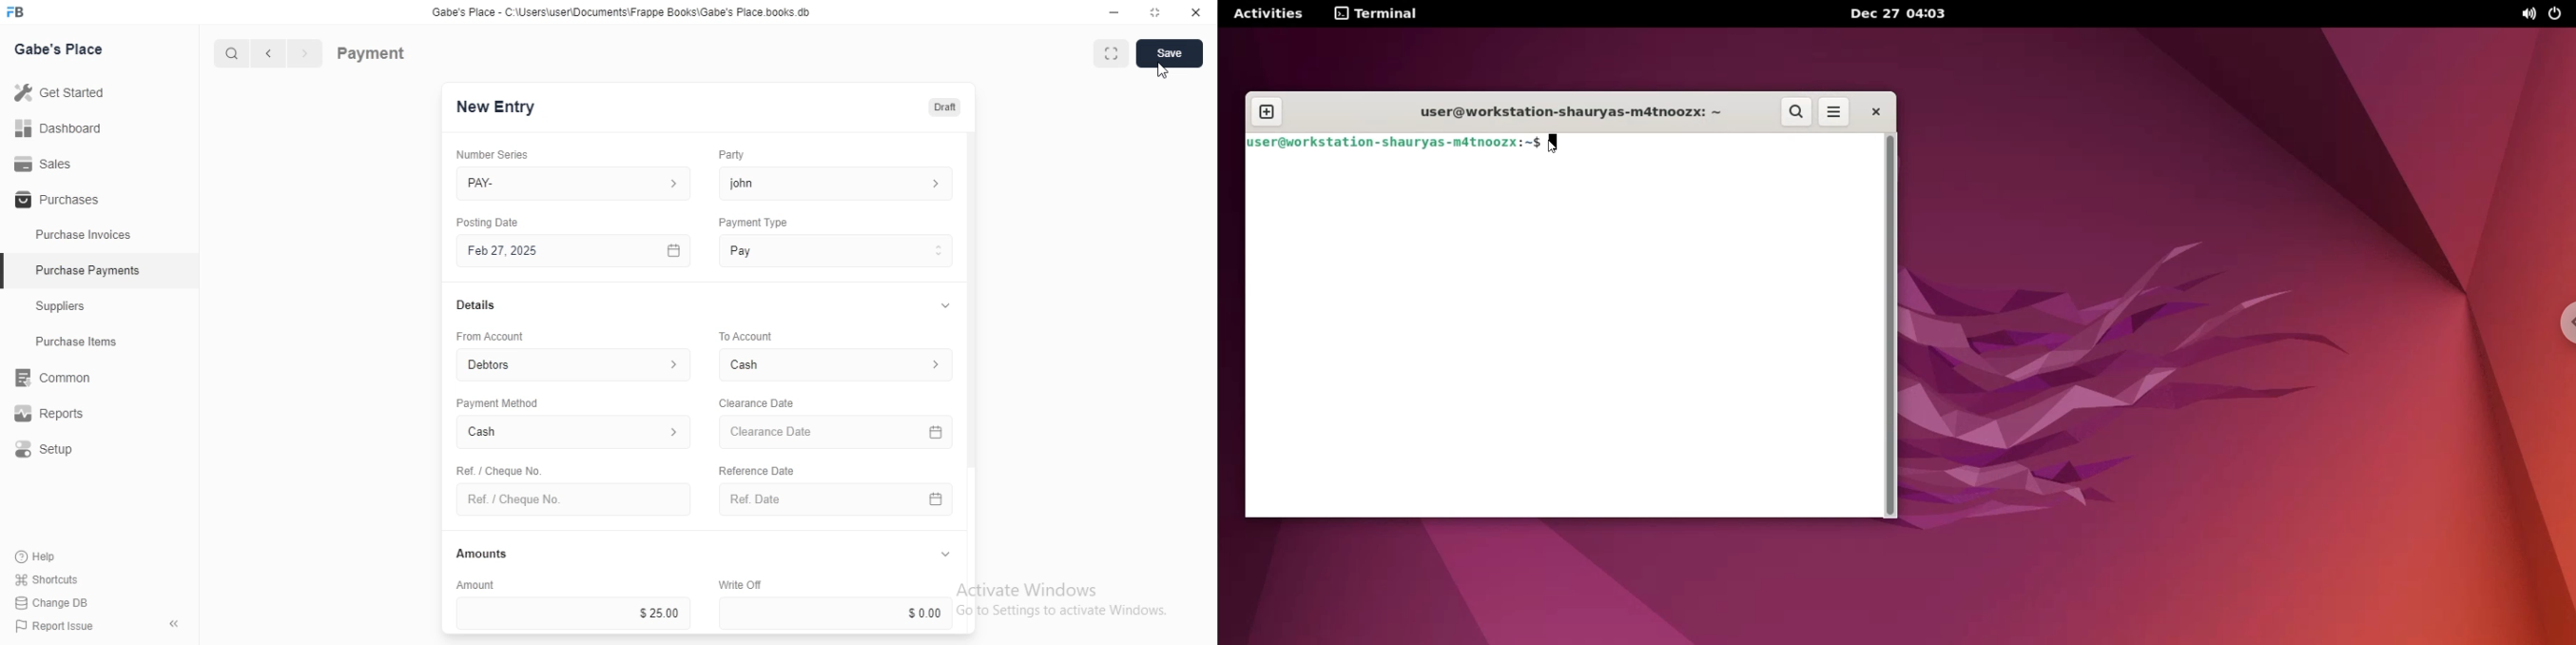  I want to click on Number Series, so click(485, 154).